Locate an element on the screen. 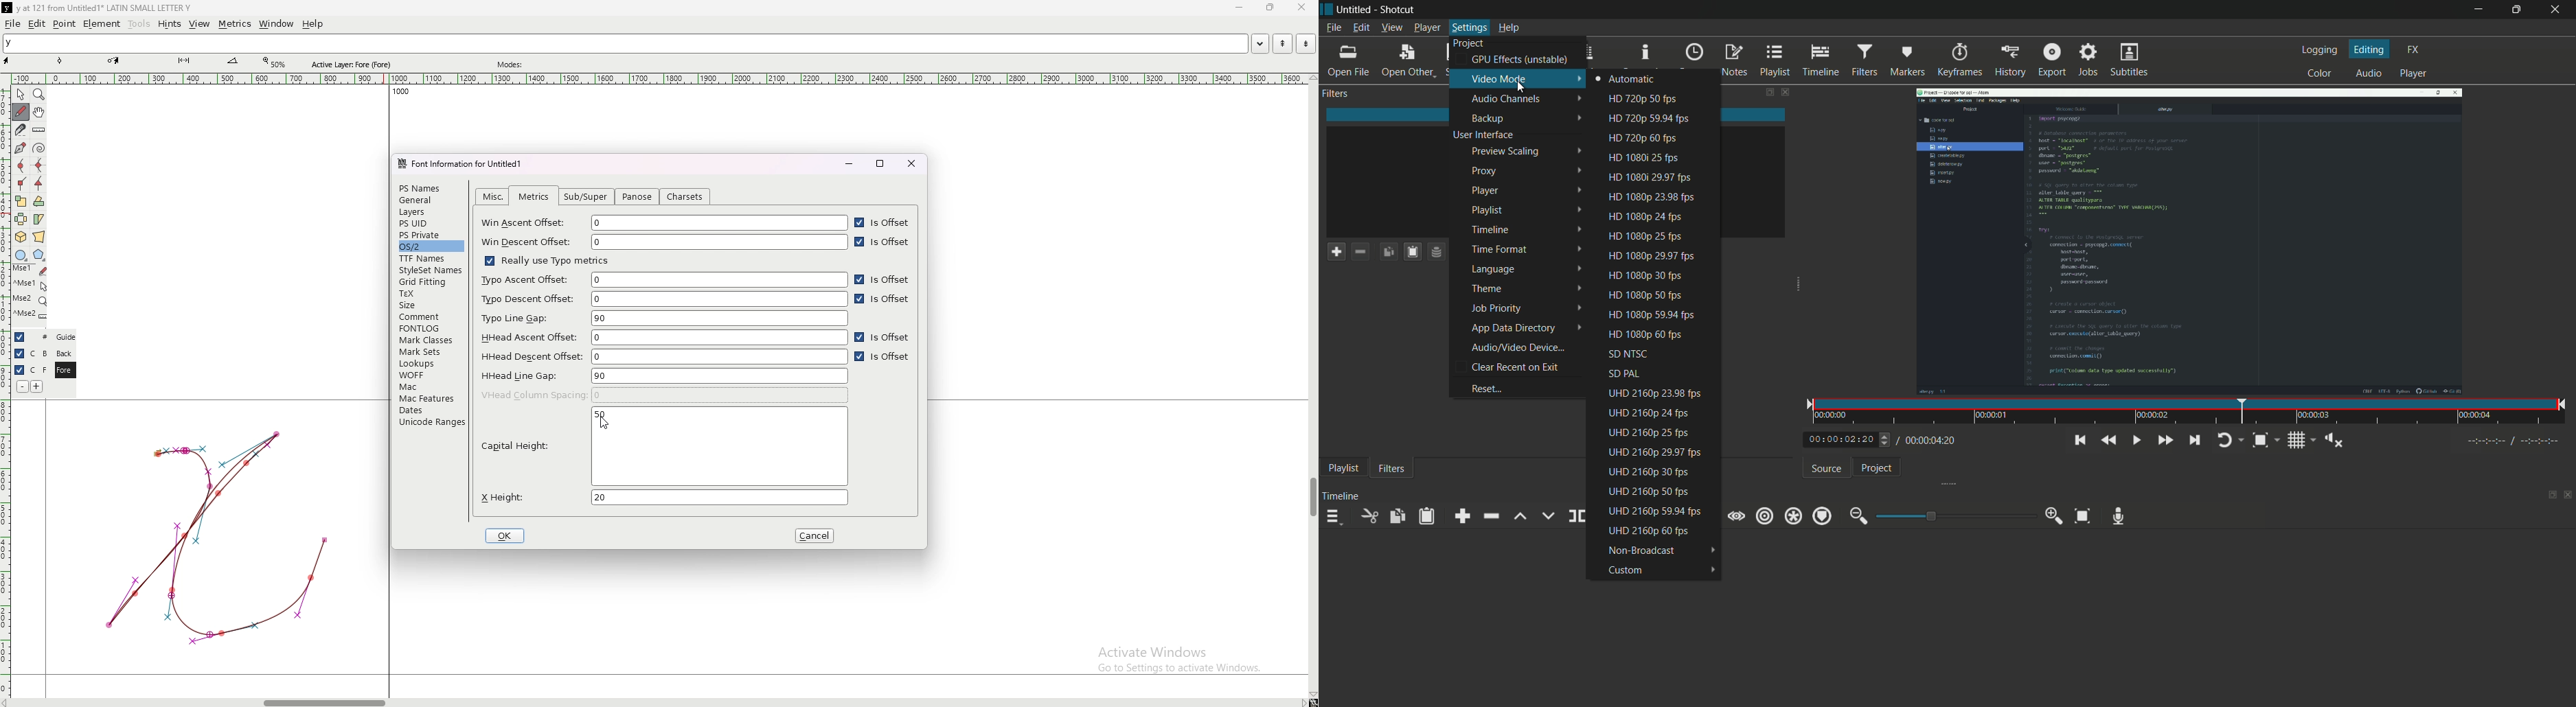 Image resolution: width=2576 pixels, height=728 pixels. zoom in is located at coordinates (2055, 516).